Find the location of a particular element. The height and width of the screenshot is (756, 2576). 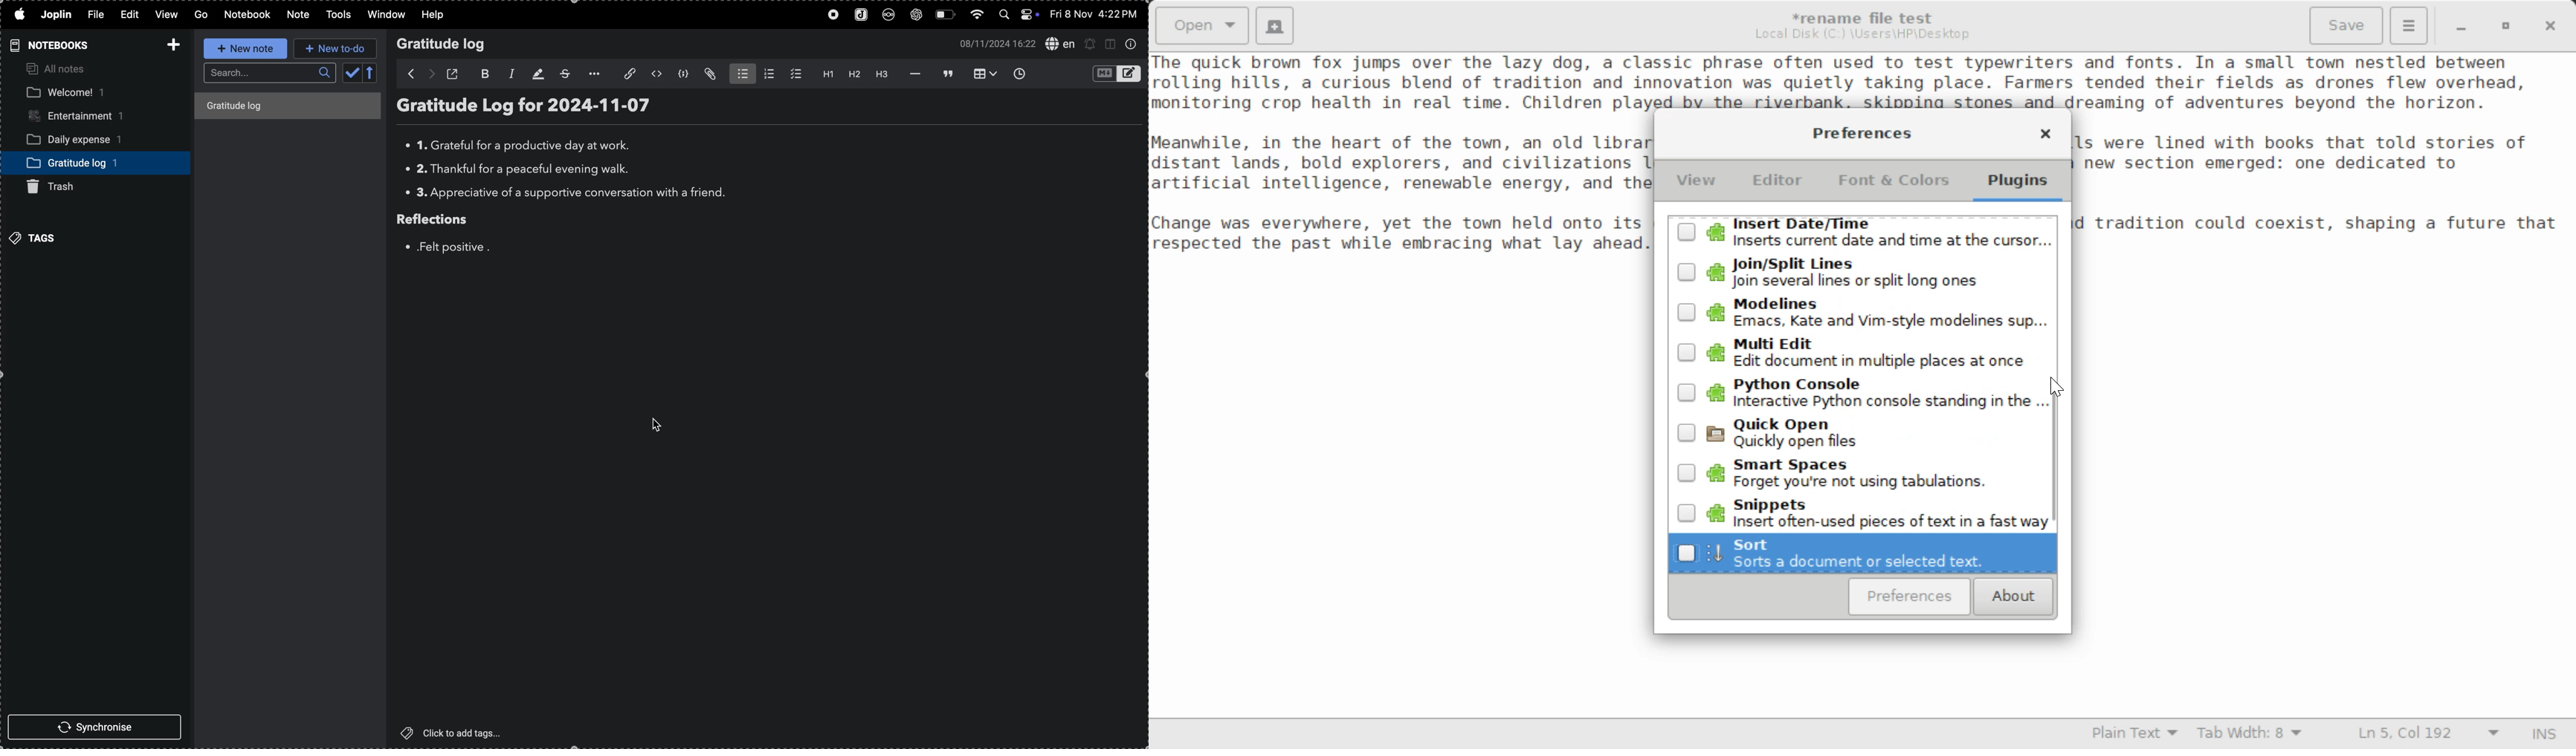

info is located at coordinates (1135, 46).